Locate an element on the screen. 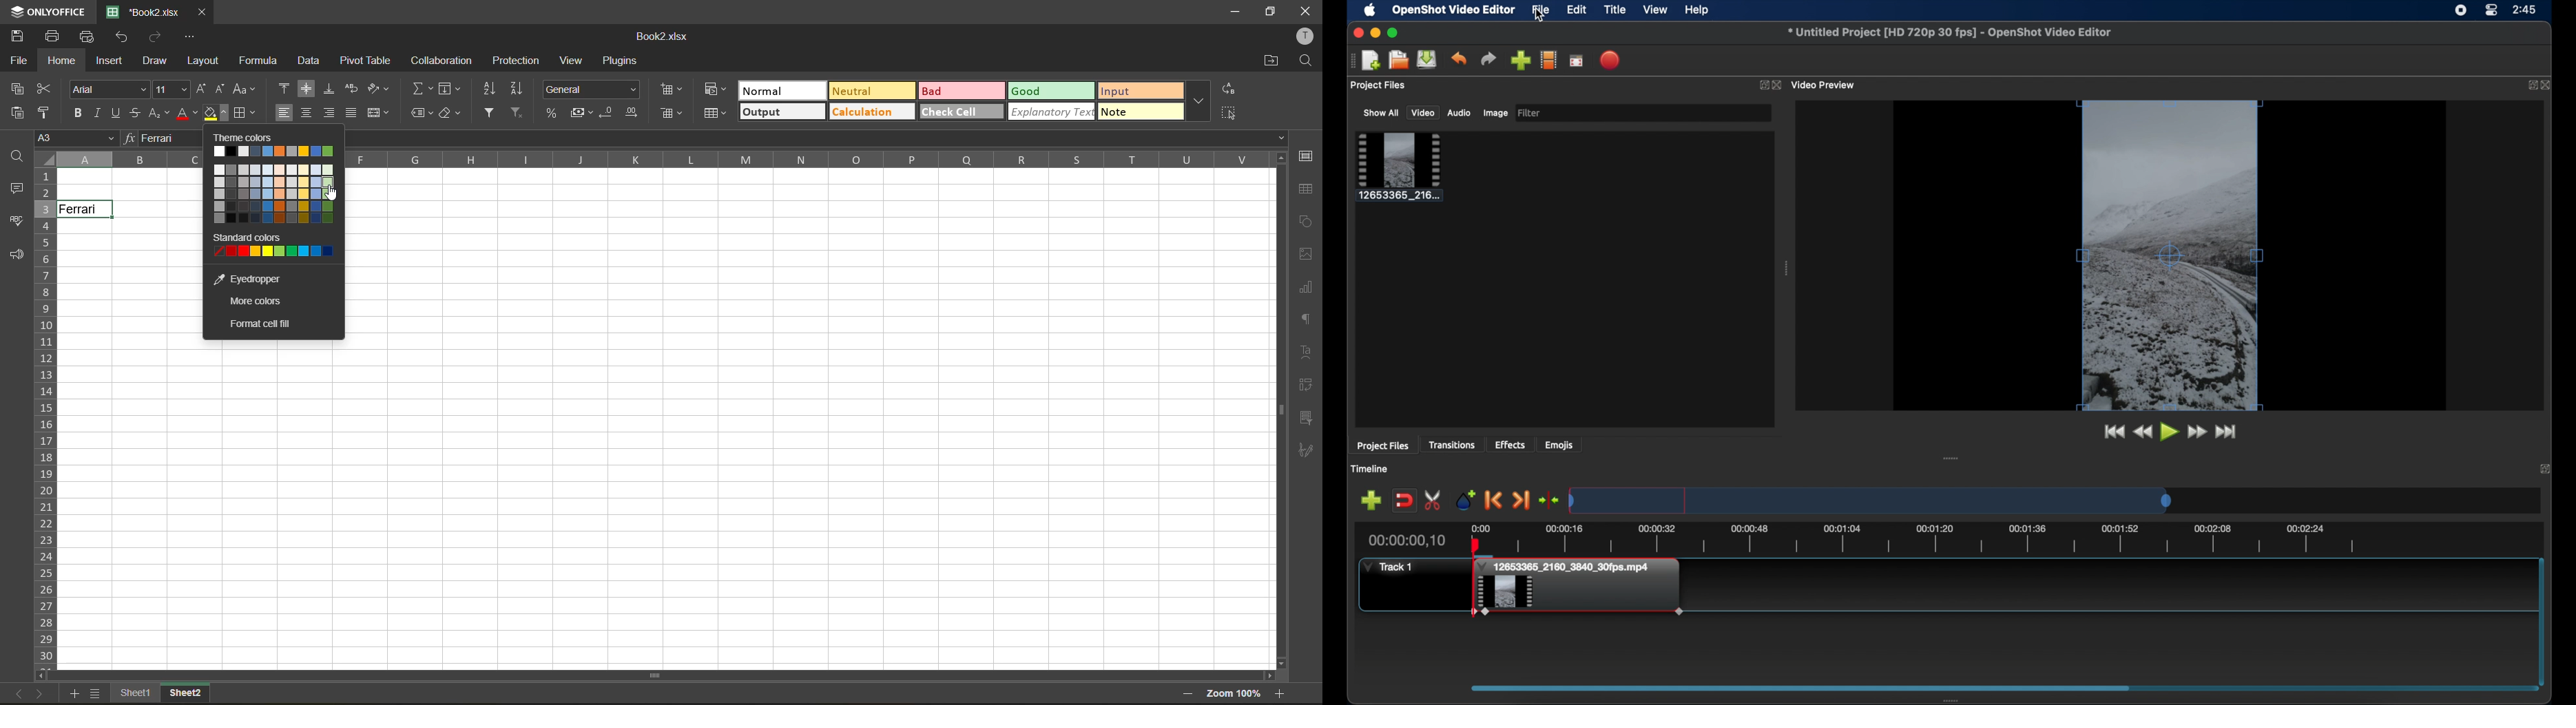  scroll bar is located at coordinates (2541, 619).